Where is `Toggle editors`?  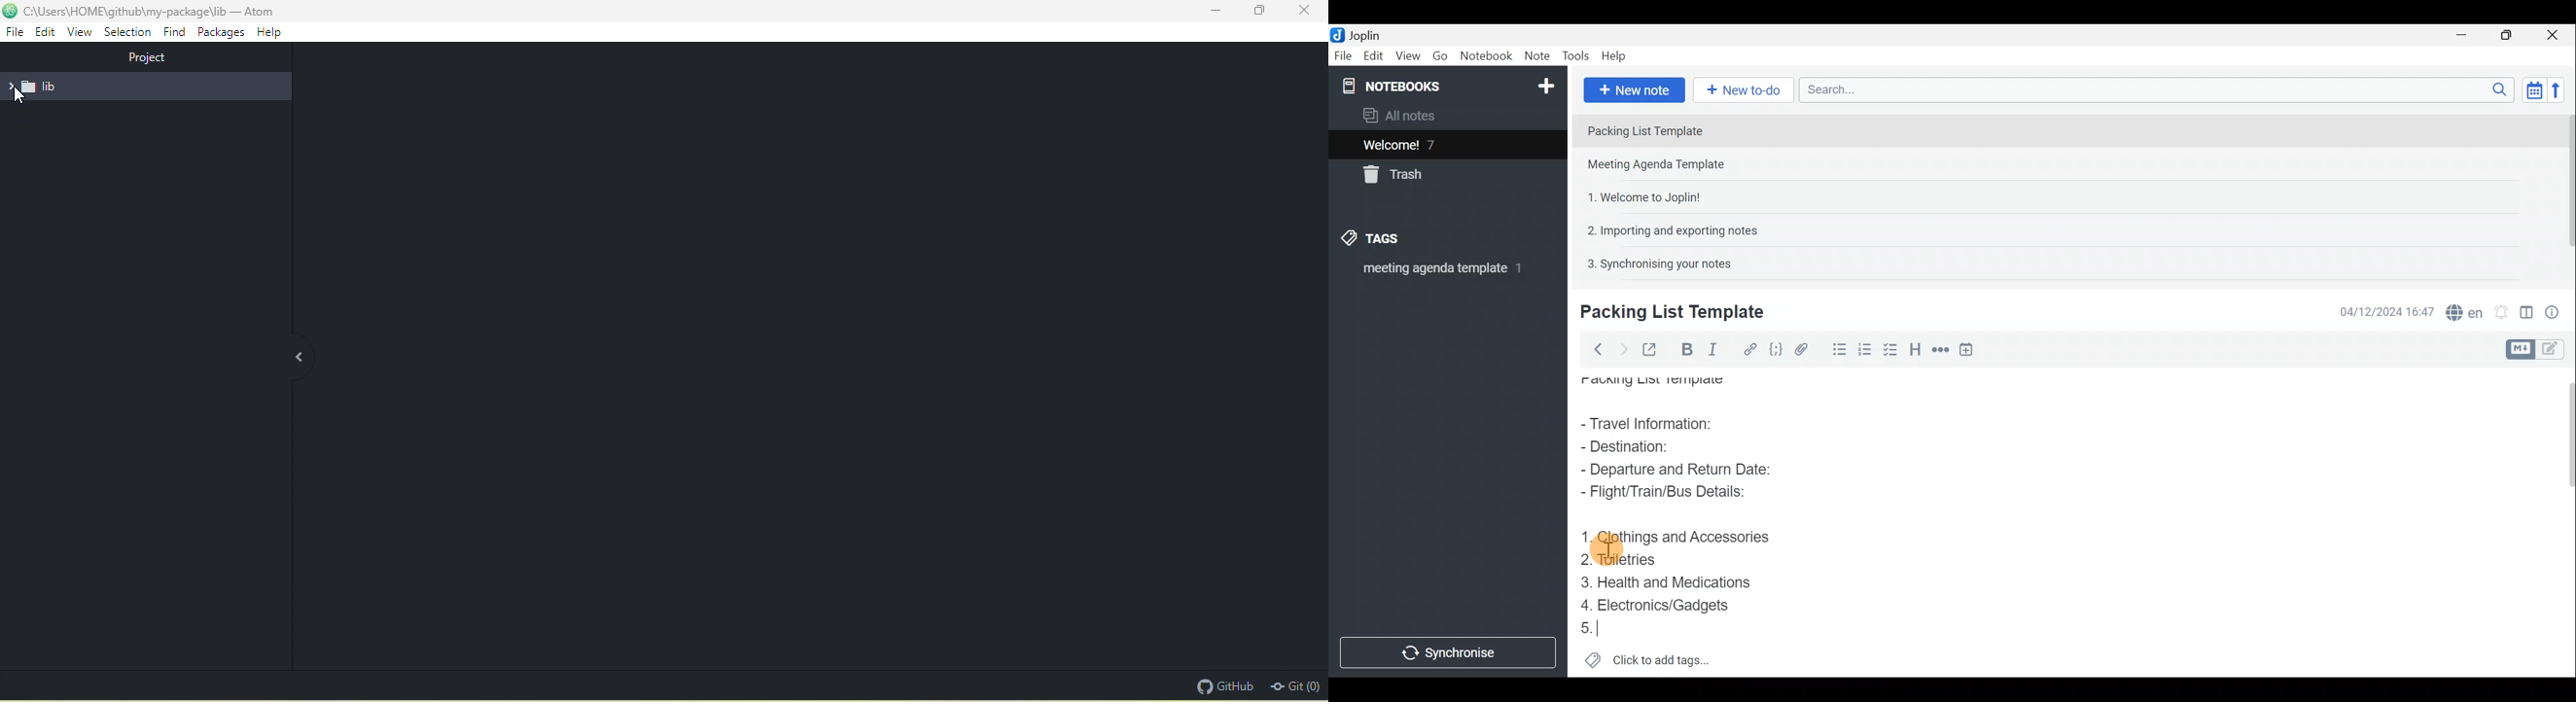
Toggle editors is located at coordinates (2523, 348).